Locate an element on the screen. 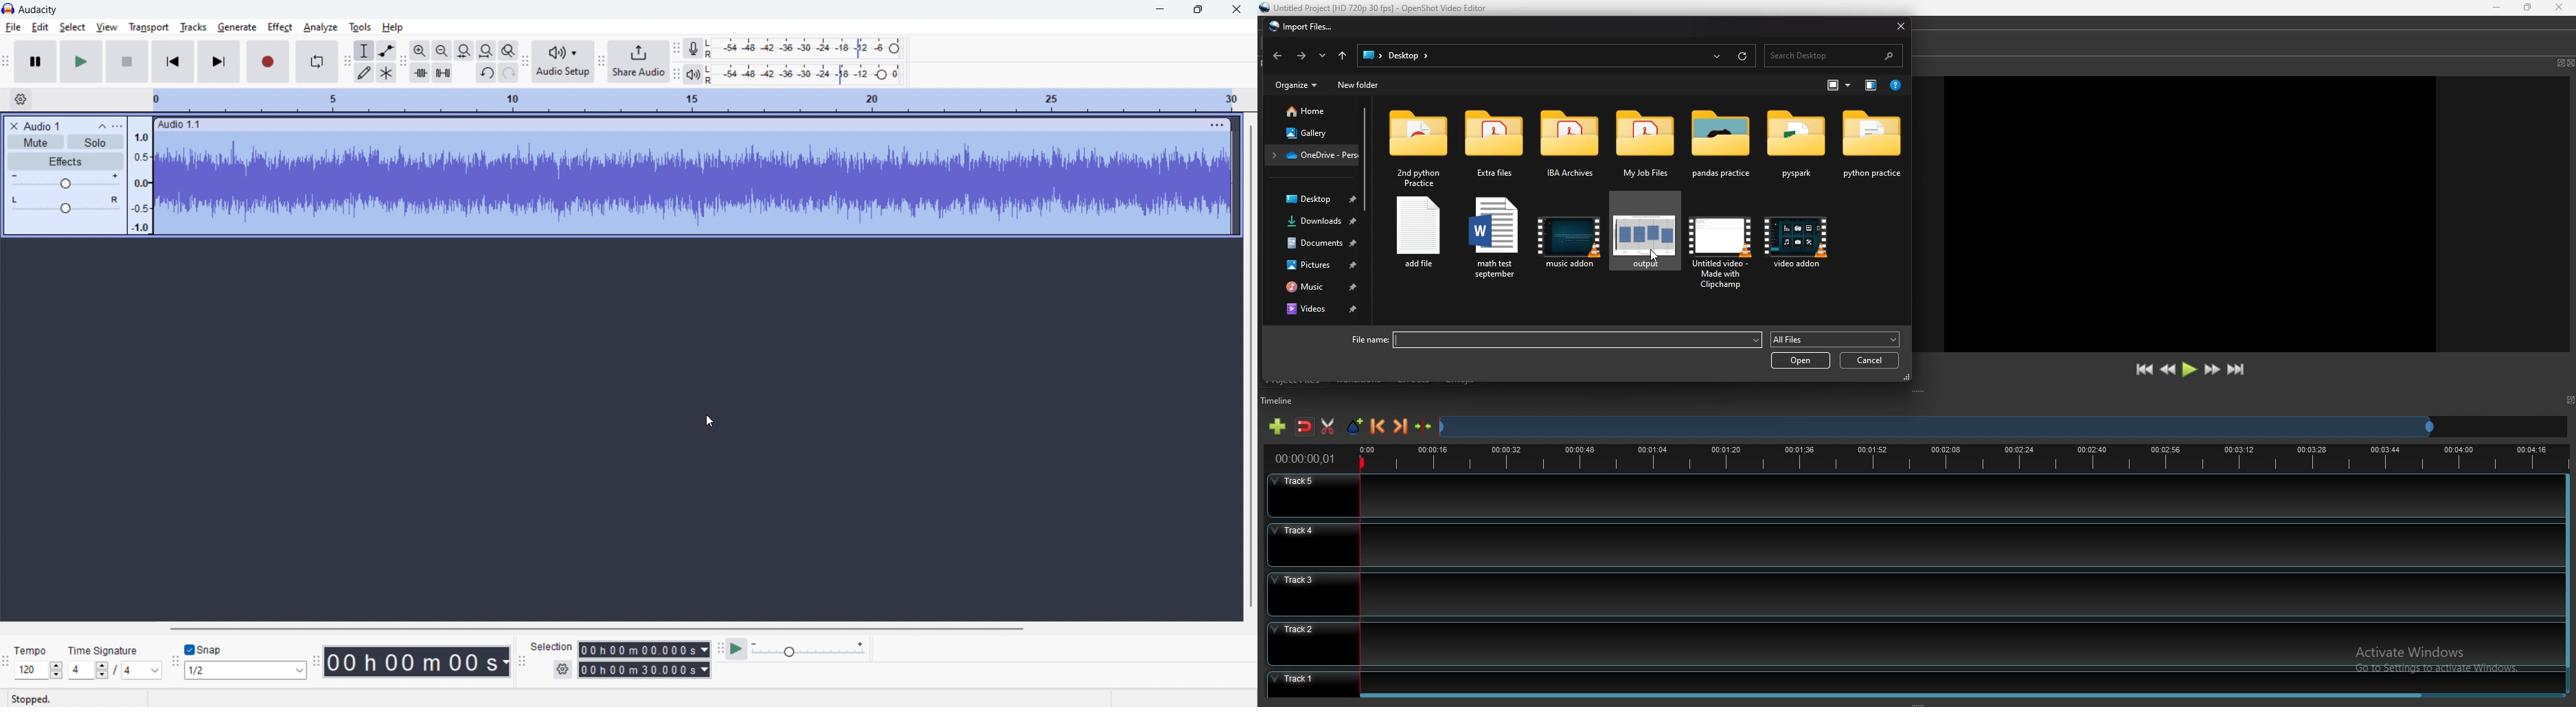  new folder is located at coordinates (1359, 85).